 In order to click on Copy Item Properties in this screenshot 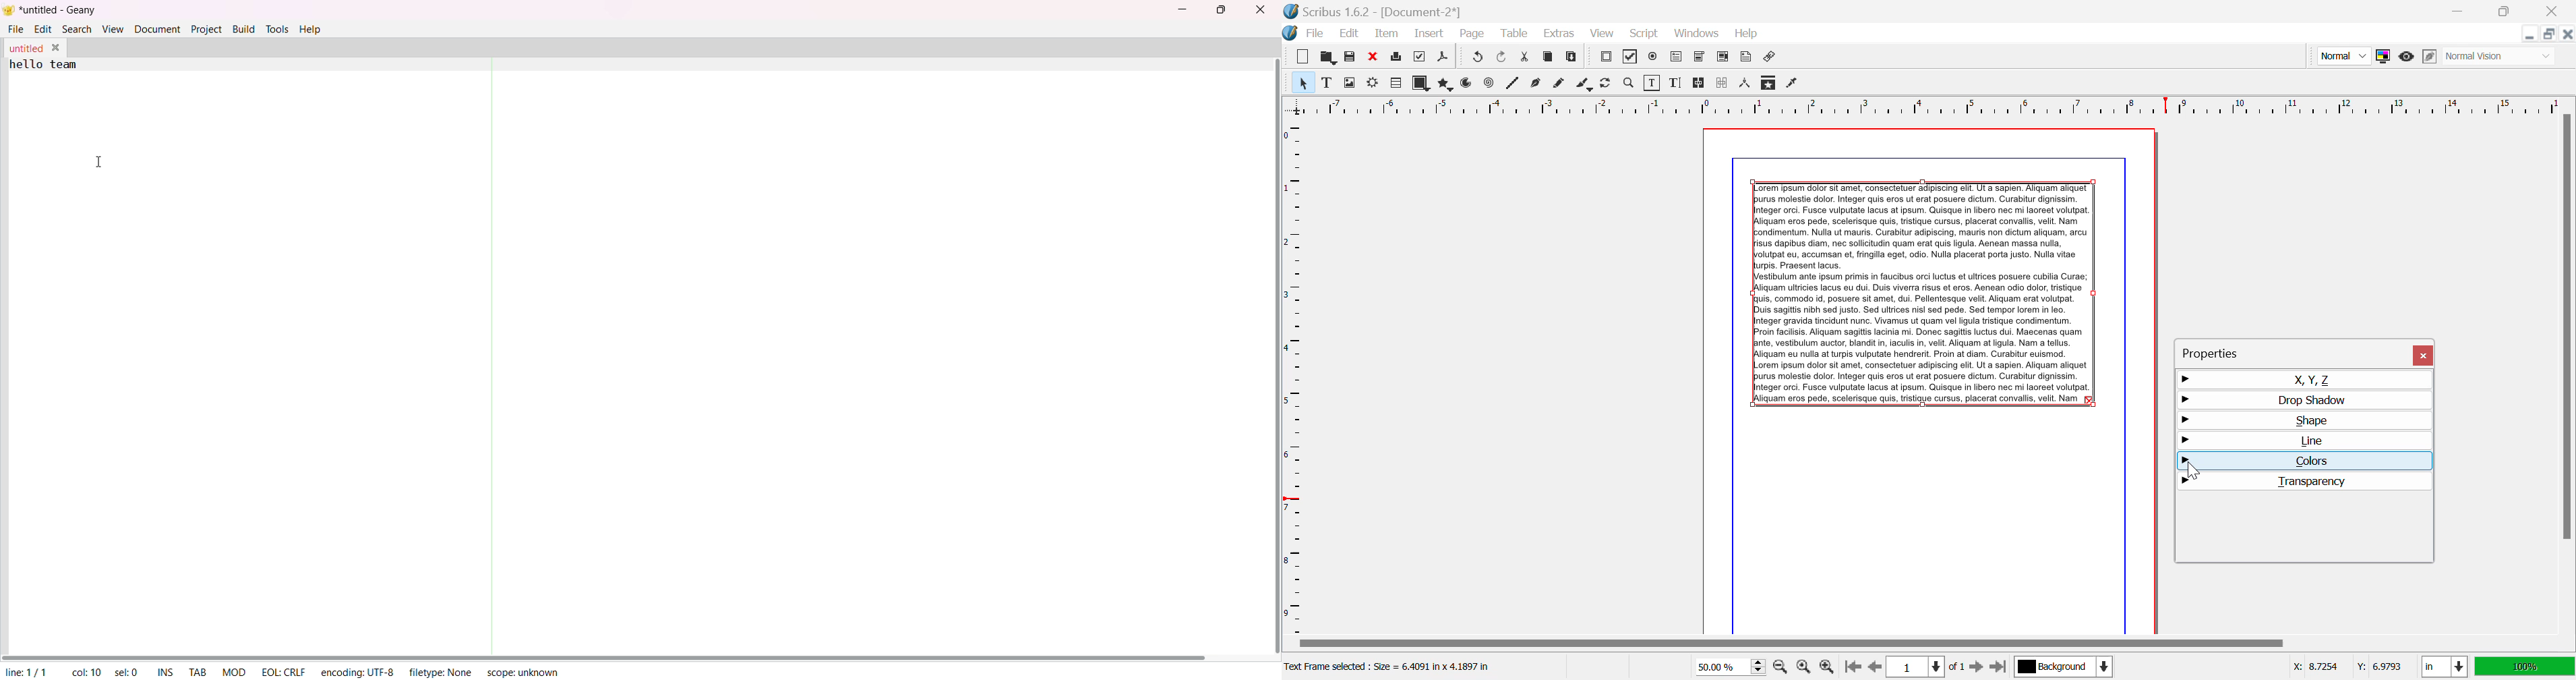, I will do `click(1770, 82)`.